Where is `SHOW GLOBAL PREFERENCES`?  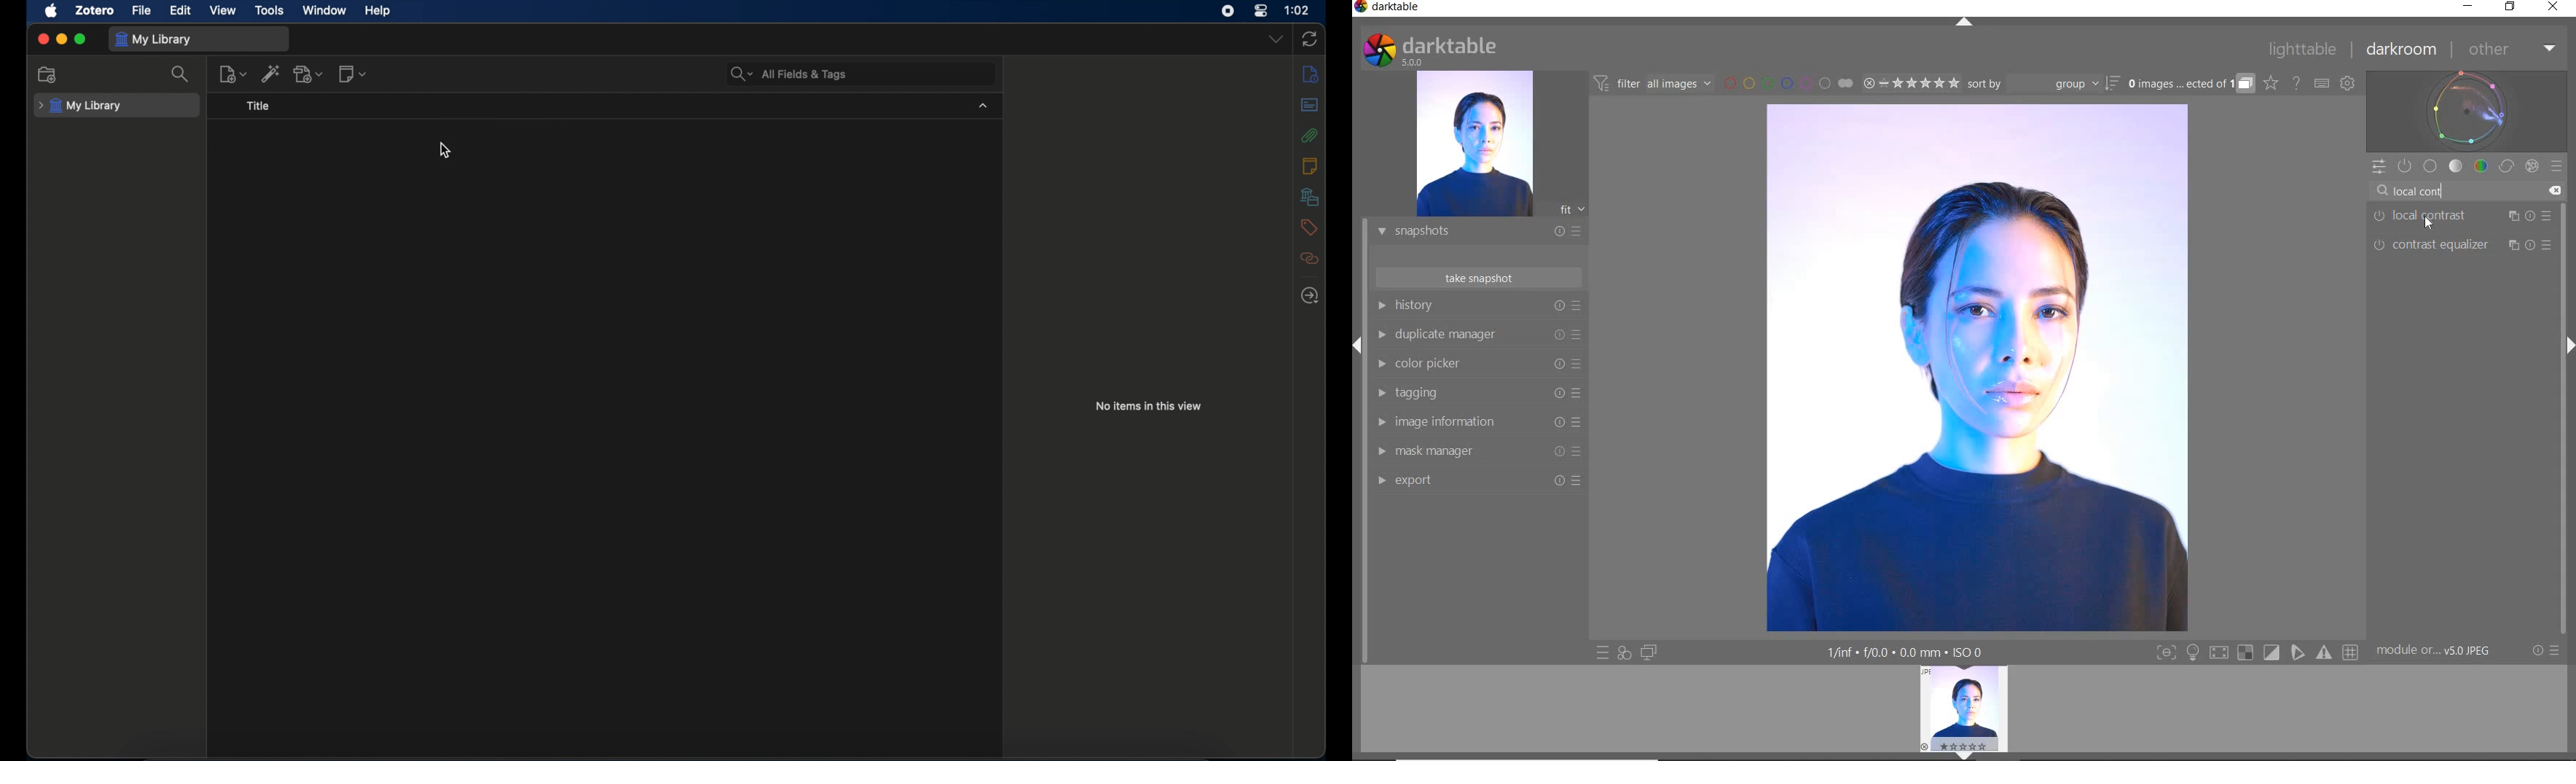
SHOW GLOBAL PREFERENCES is located at coordinates (2347, 84).